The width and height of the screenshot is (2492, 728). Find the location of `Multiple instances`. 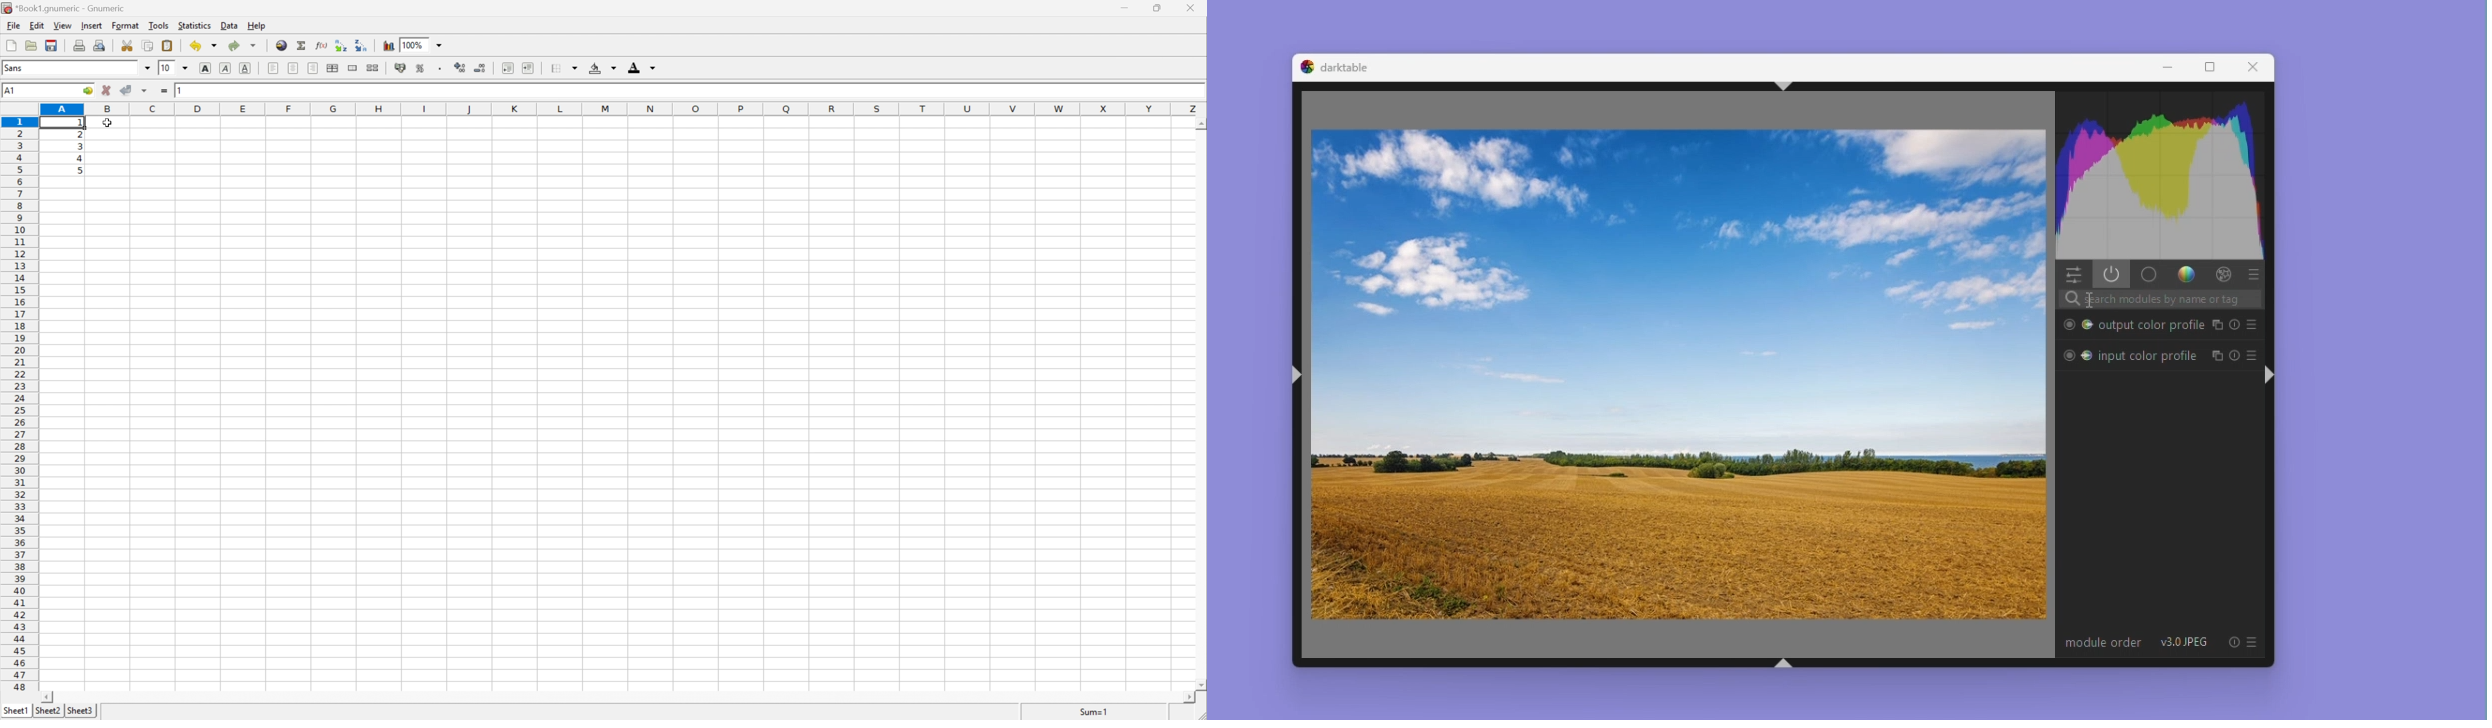

Multiple instances is located at coordinates (2216, 323).